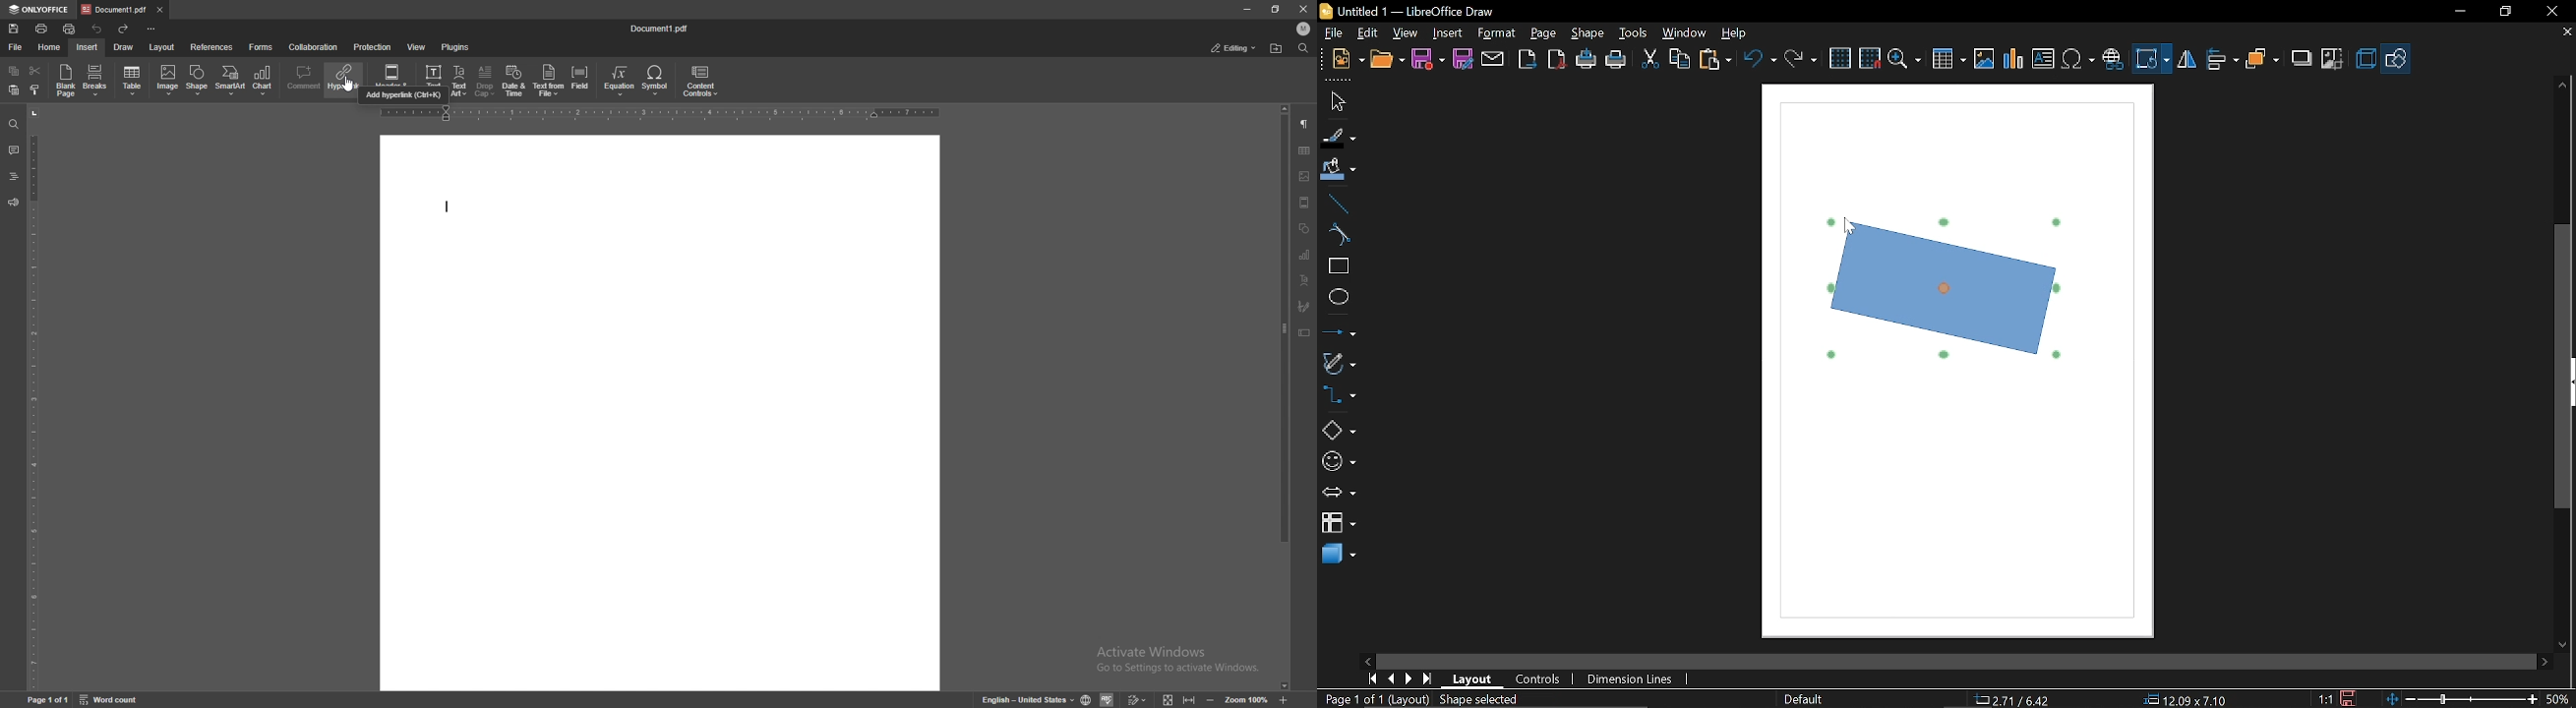 Image resolution: width=2576 pixels, height=728 pixels. What do you see at coordinates (1339, 495) in the screenshot?
I see `arrows` at bounding box center [1339, 495].